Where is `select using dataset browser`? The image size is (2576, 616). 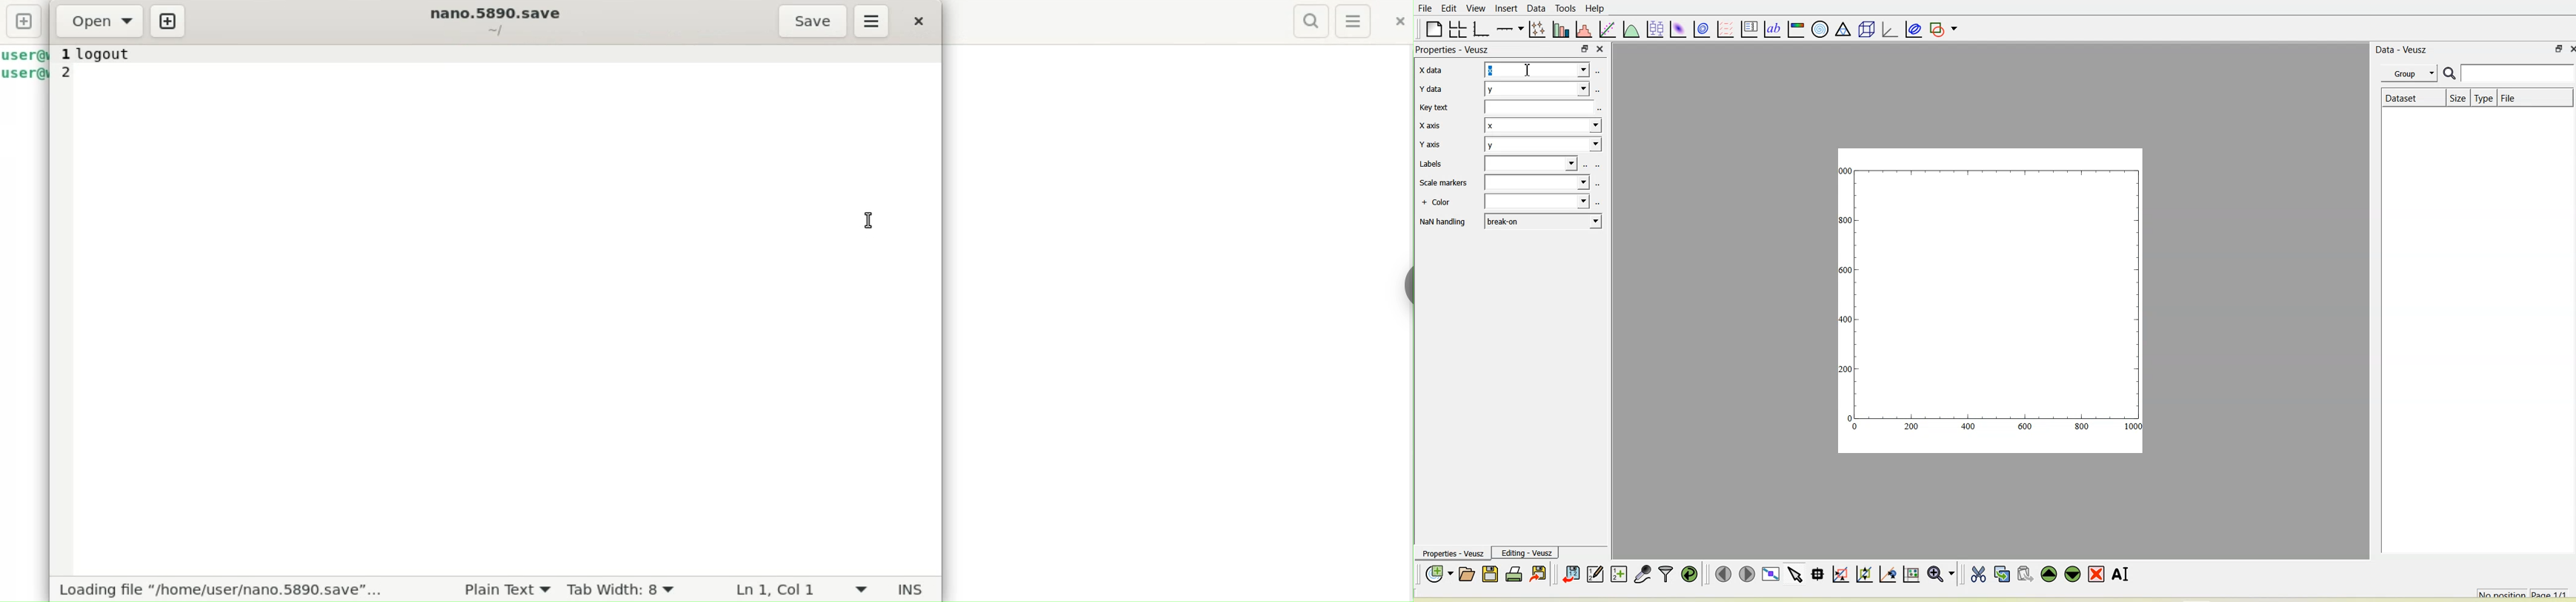
select using dataset browser is located at coordinates (1599, 165).